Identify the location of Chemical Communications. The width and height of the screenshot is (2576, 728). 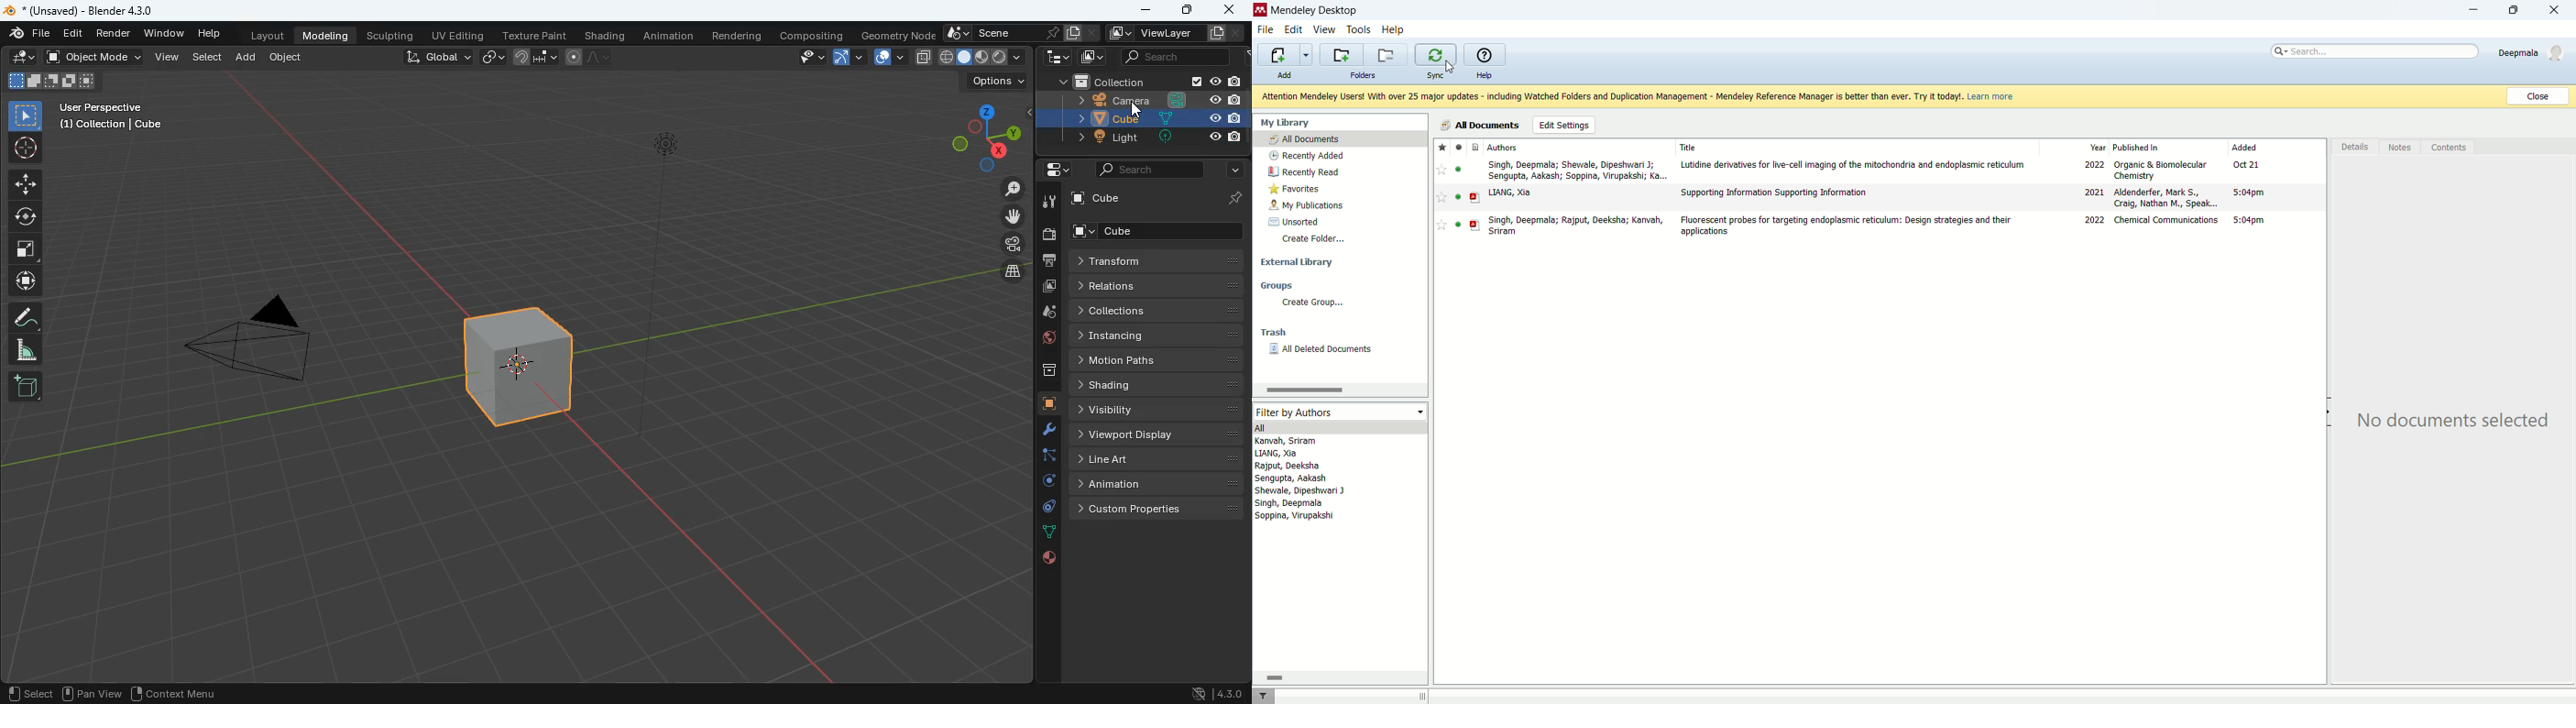
(2167, 220).